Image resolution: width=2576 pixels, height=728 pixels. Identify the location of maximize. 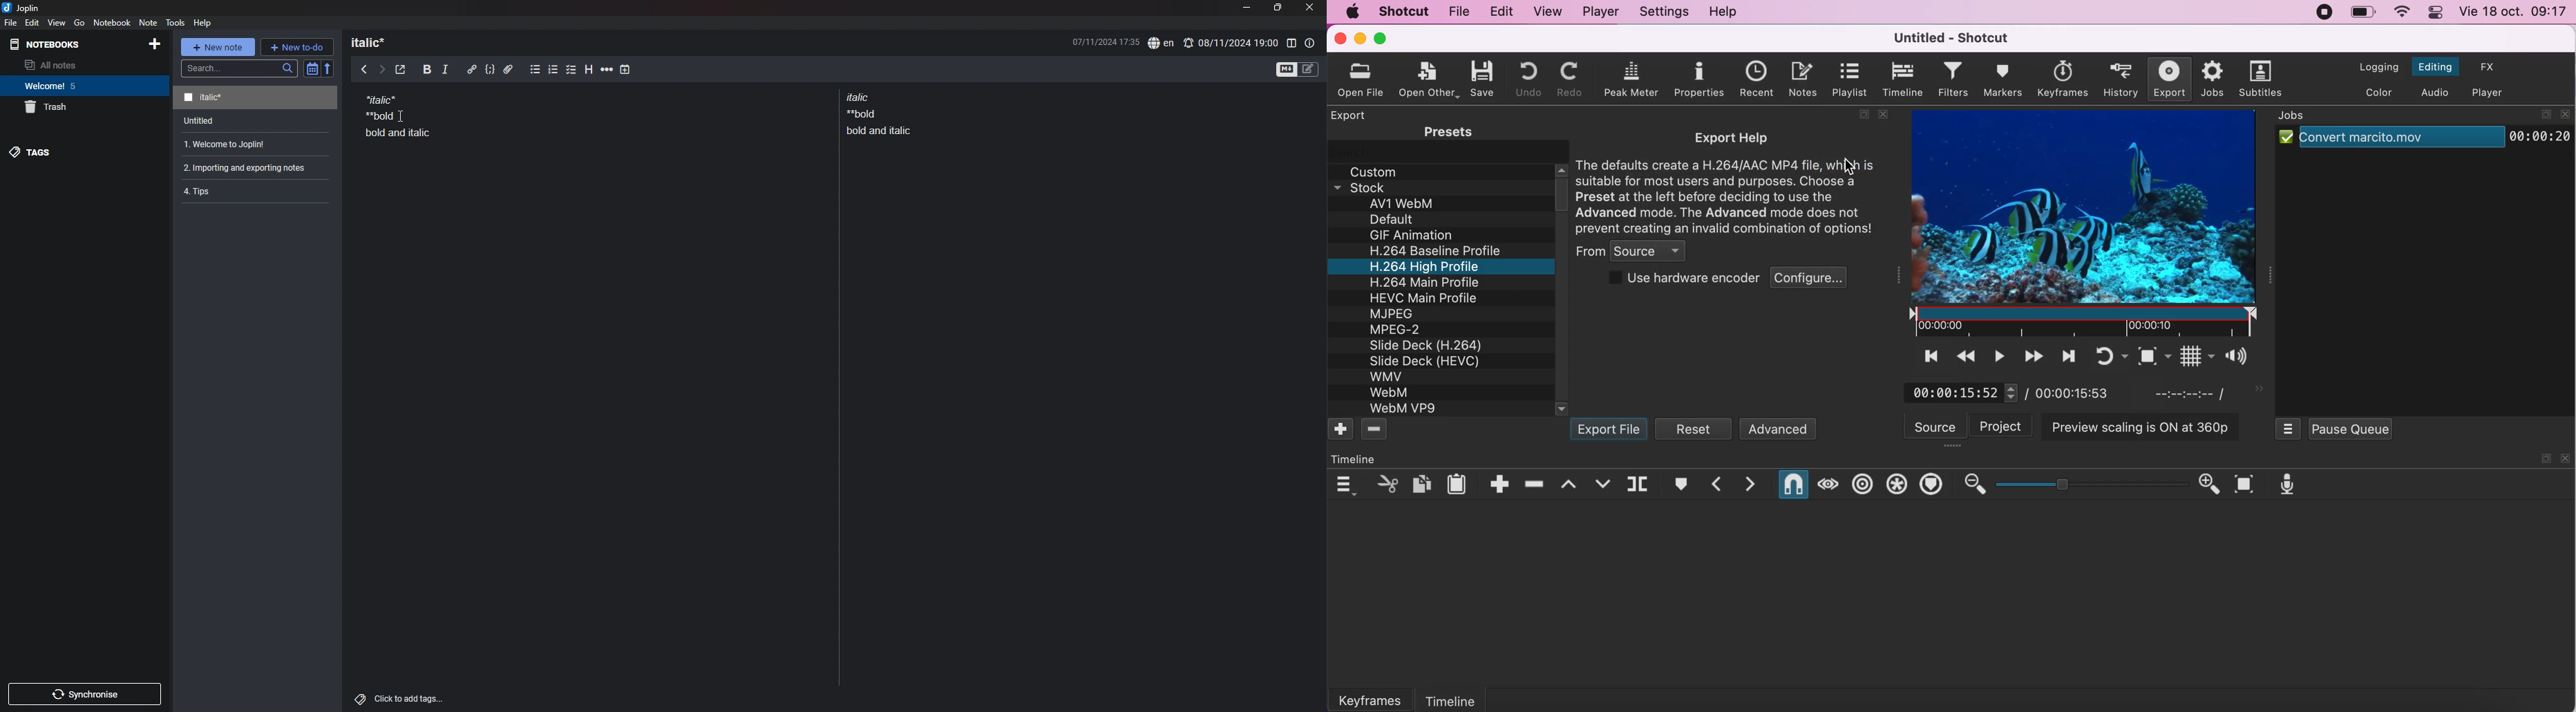
(1861, 116).